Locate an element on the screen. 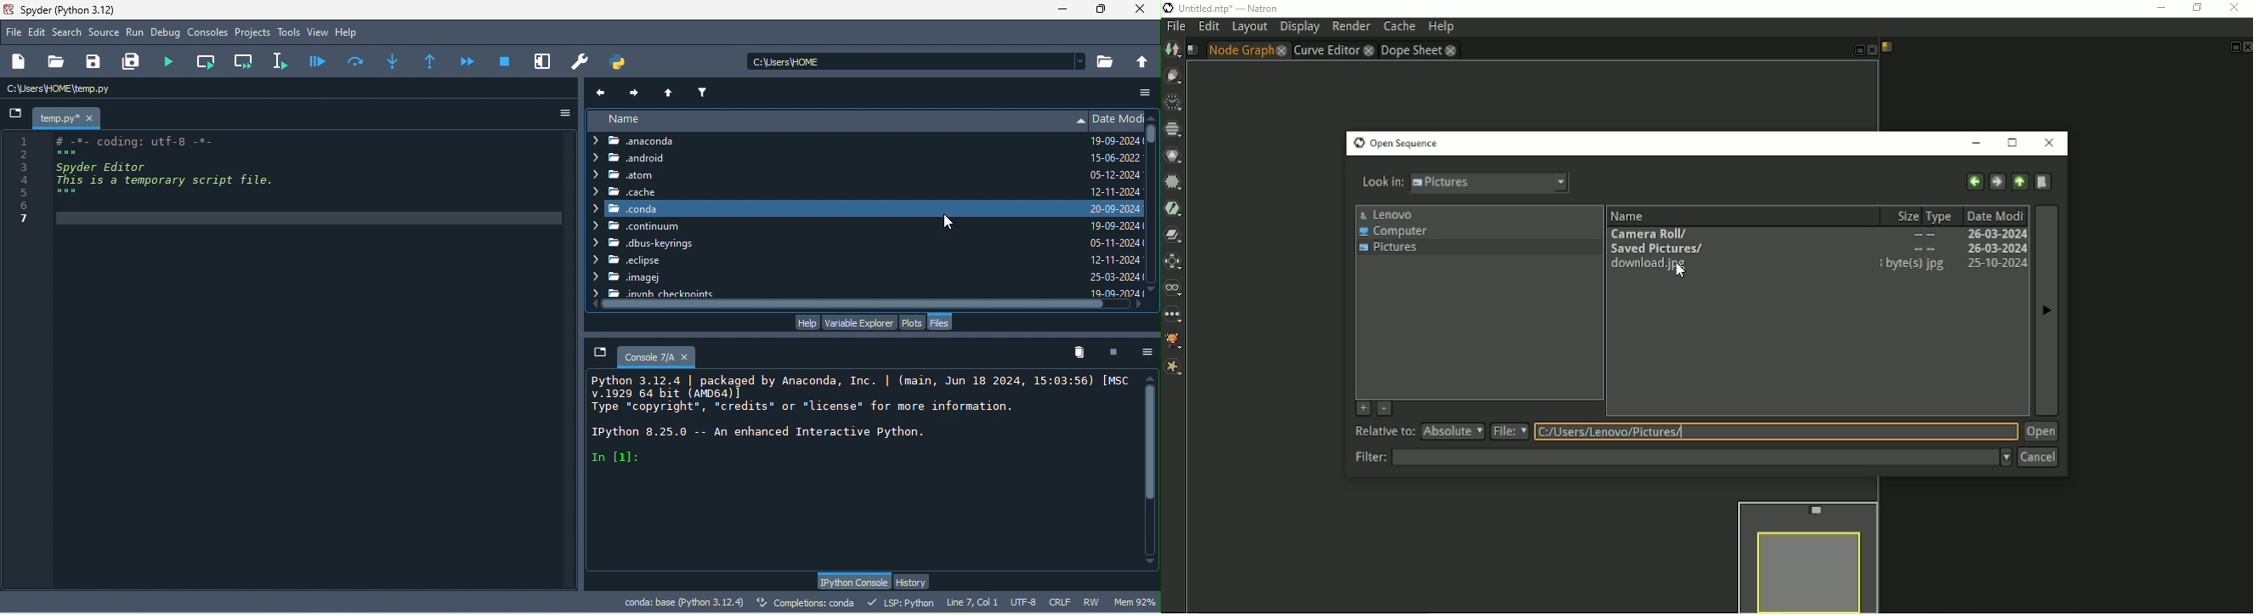 Image resolution: width=2268 pixels, height=616 pixels. maximize current pane is located at coordinates (543, 61).